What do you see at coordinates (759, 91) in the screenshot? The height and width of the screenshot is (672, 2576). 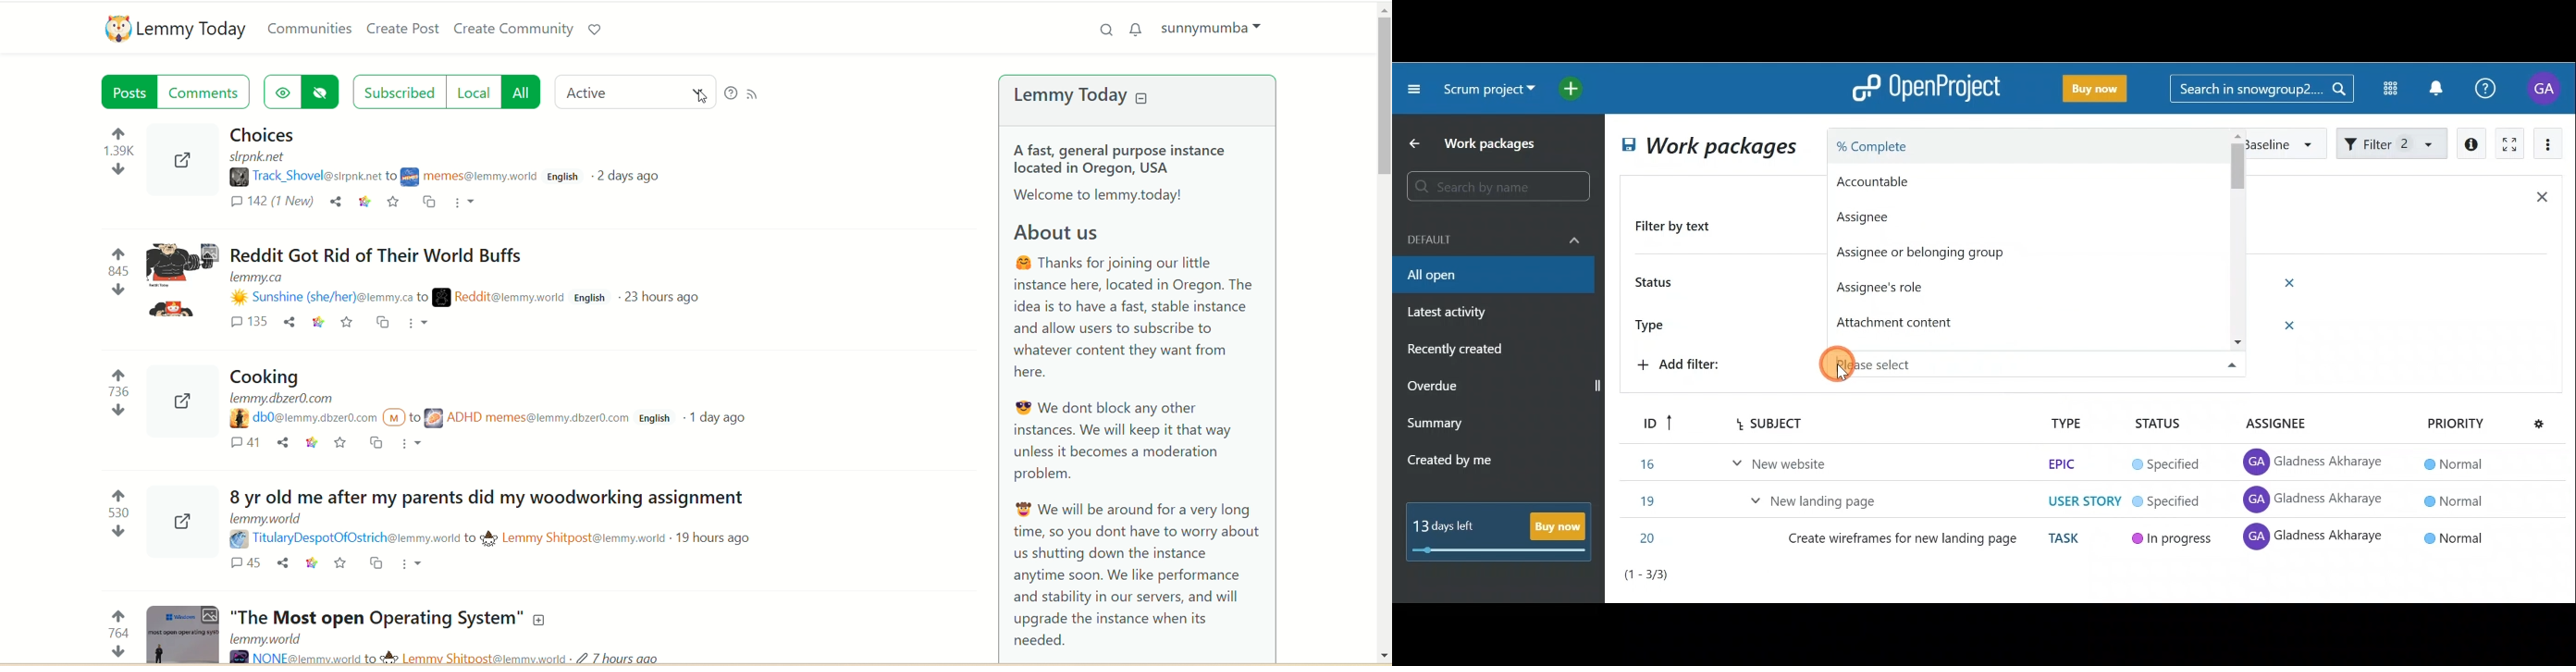 I see `RSS` at bounding box center [759, 91].